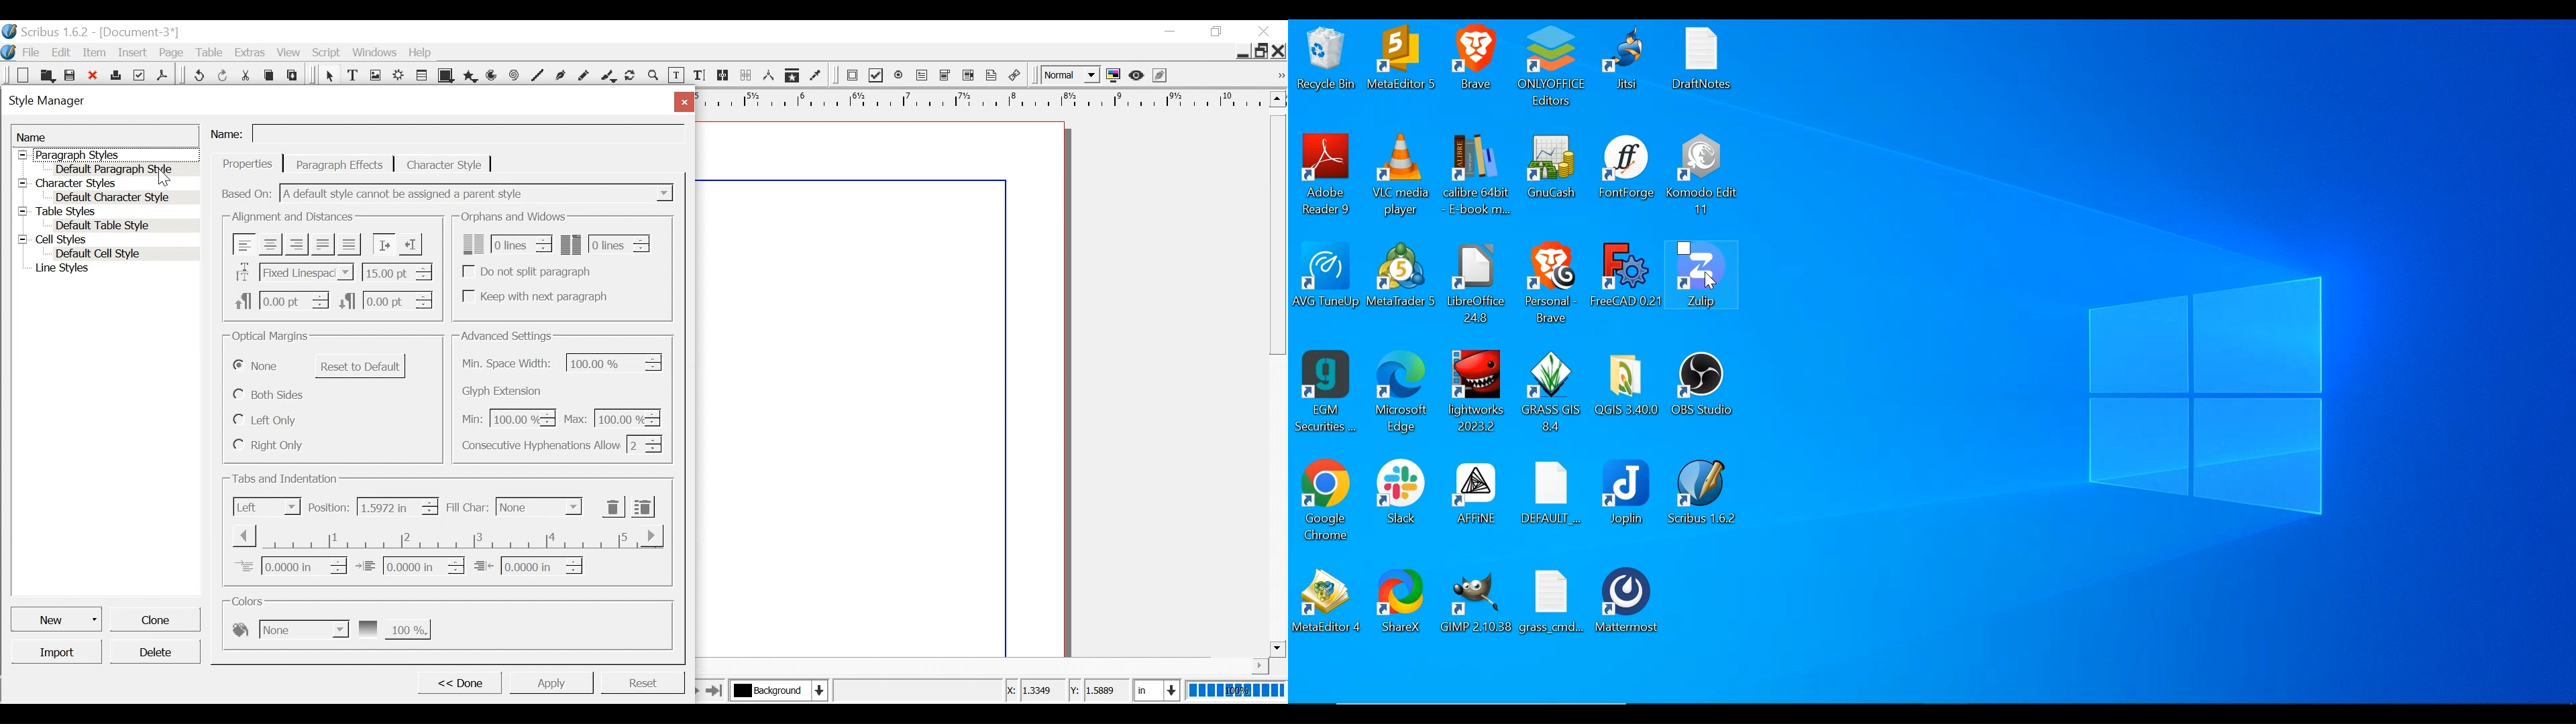 This screenshot has width=2576, height=728. What do you see at coordinates (321, 244) in the screenshot?
I see `Align Justified` at bounding box center [321, 244].